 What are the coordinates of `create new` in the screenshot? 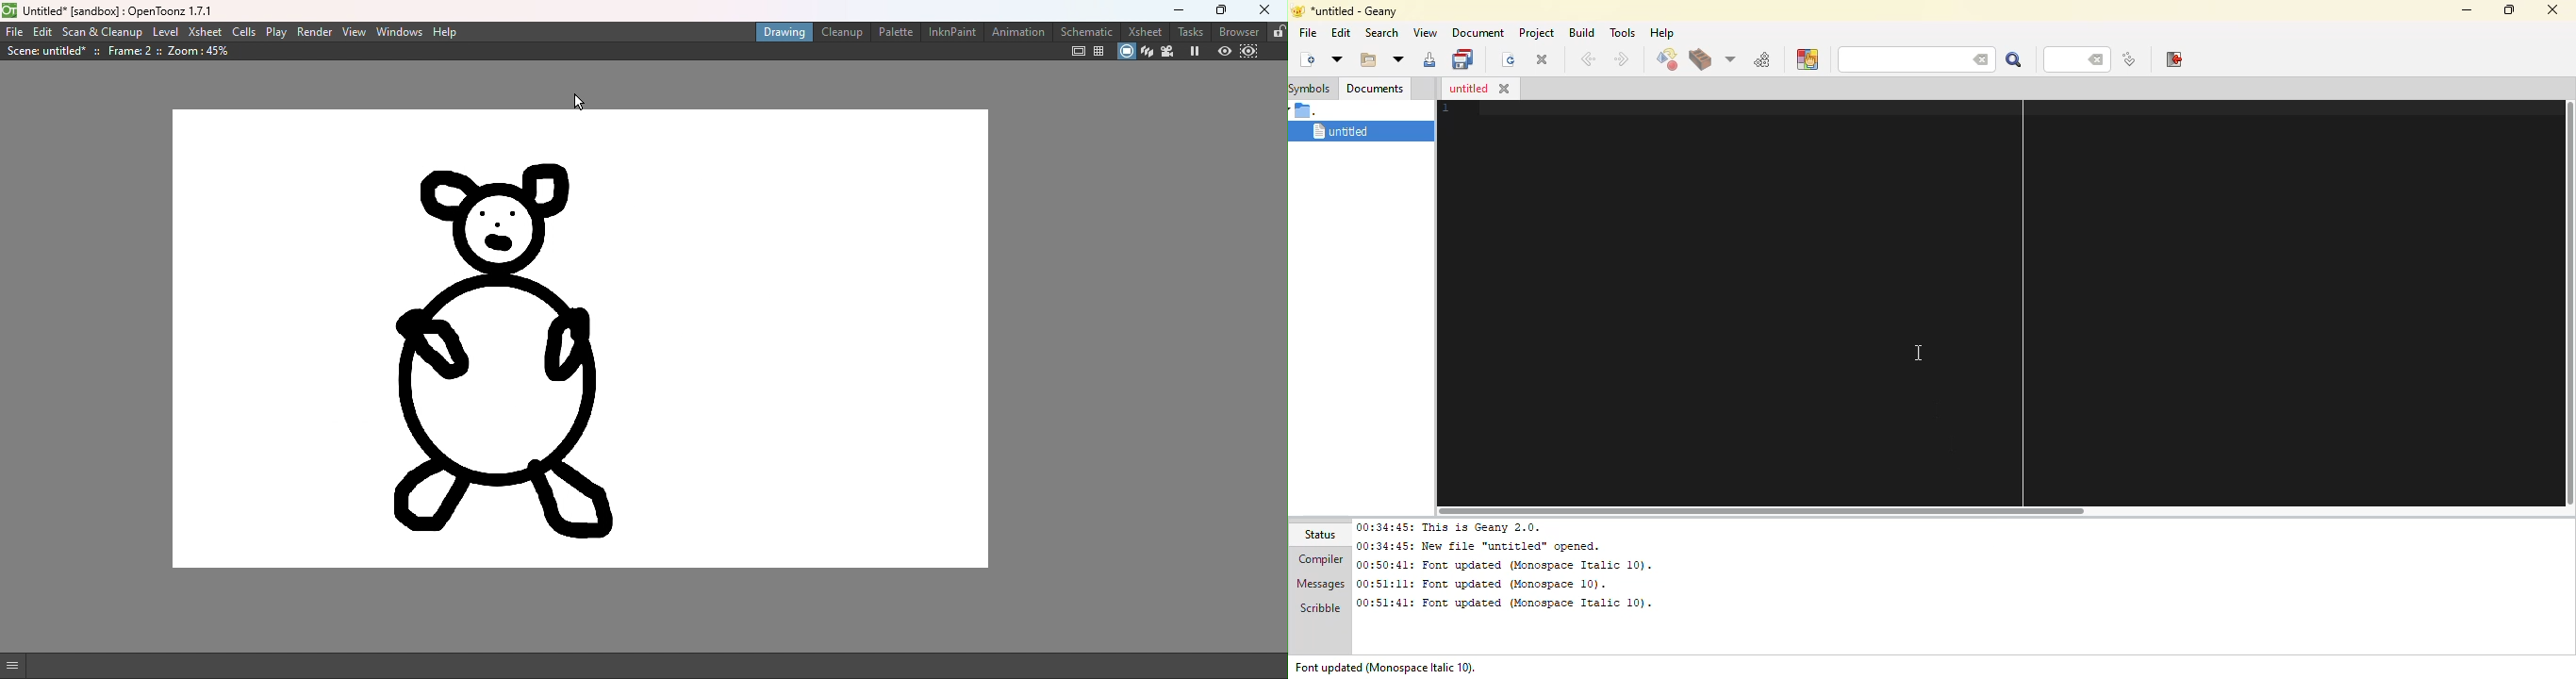 It's located at (1306, 58).